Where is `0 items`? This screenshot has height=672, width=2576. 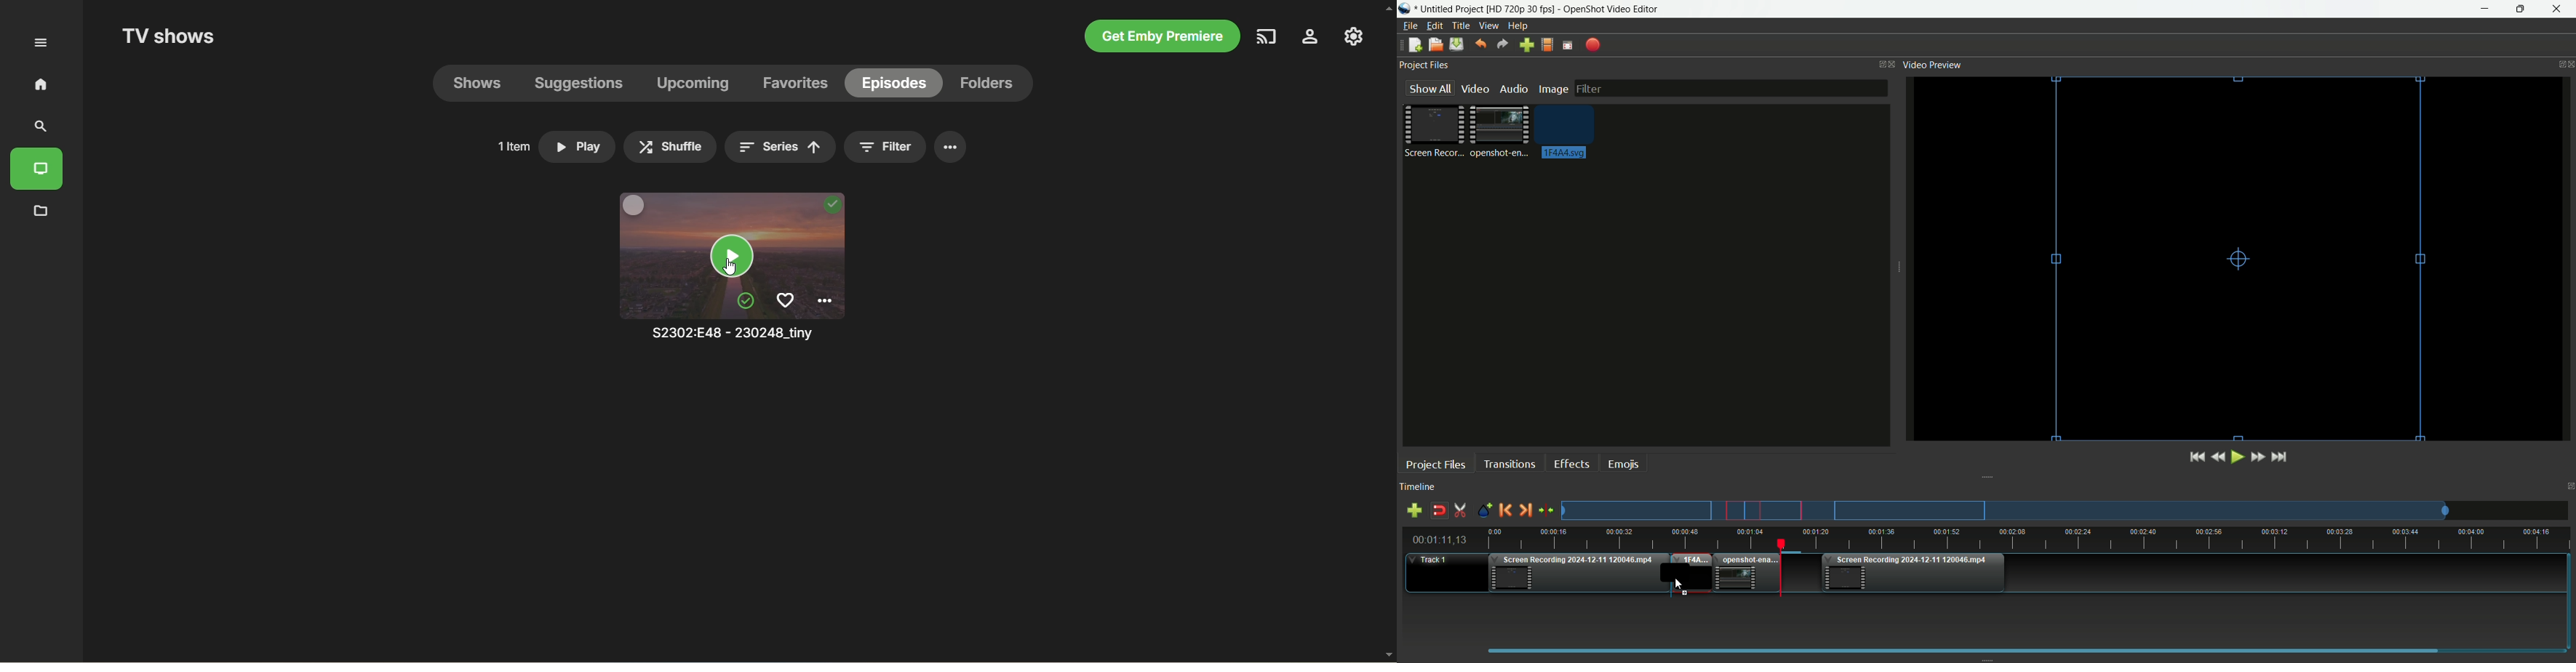
0 items is located at coordinates (509, 145).